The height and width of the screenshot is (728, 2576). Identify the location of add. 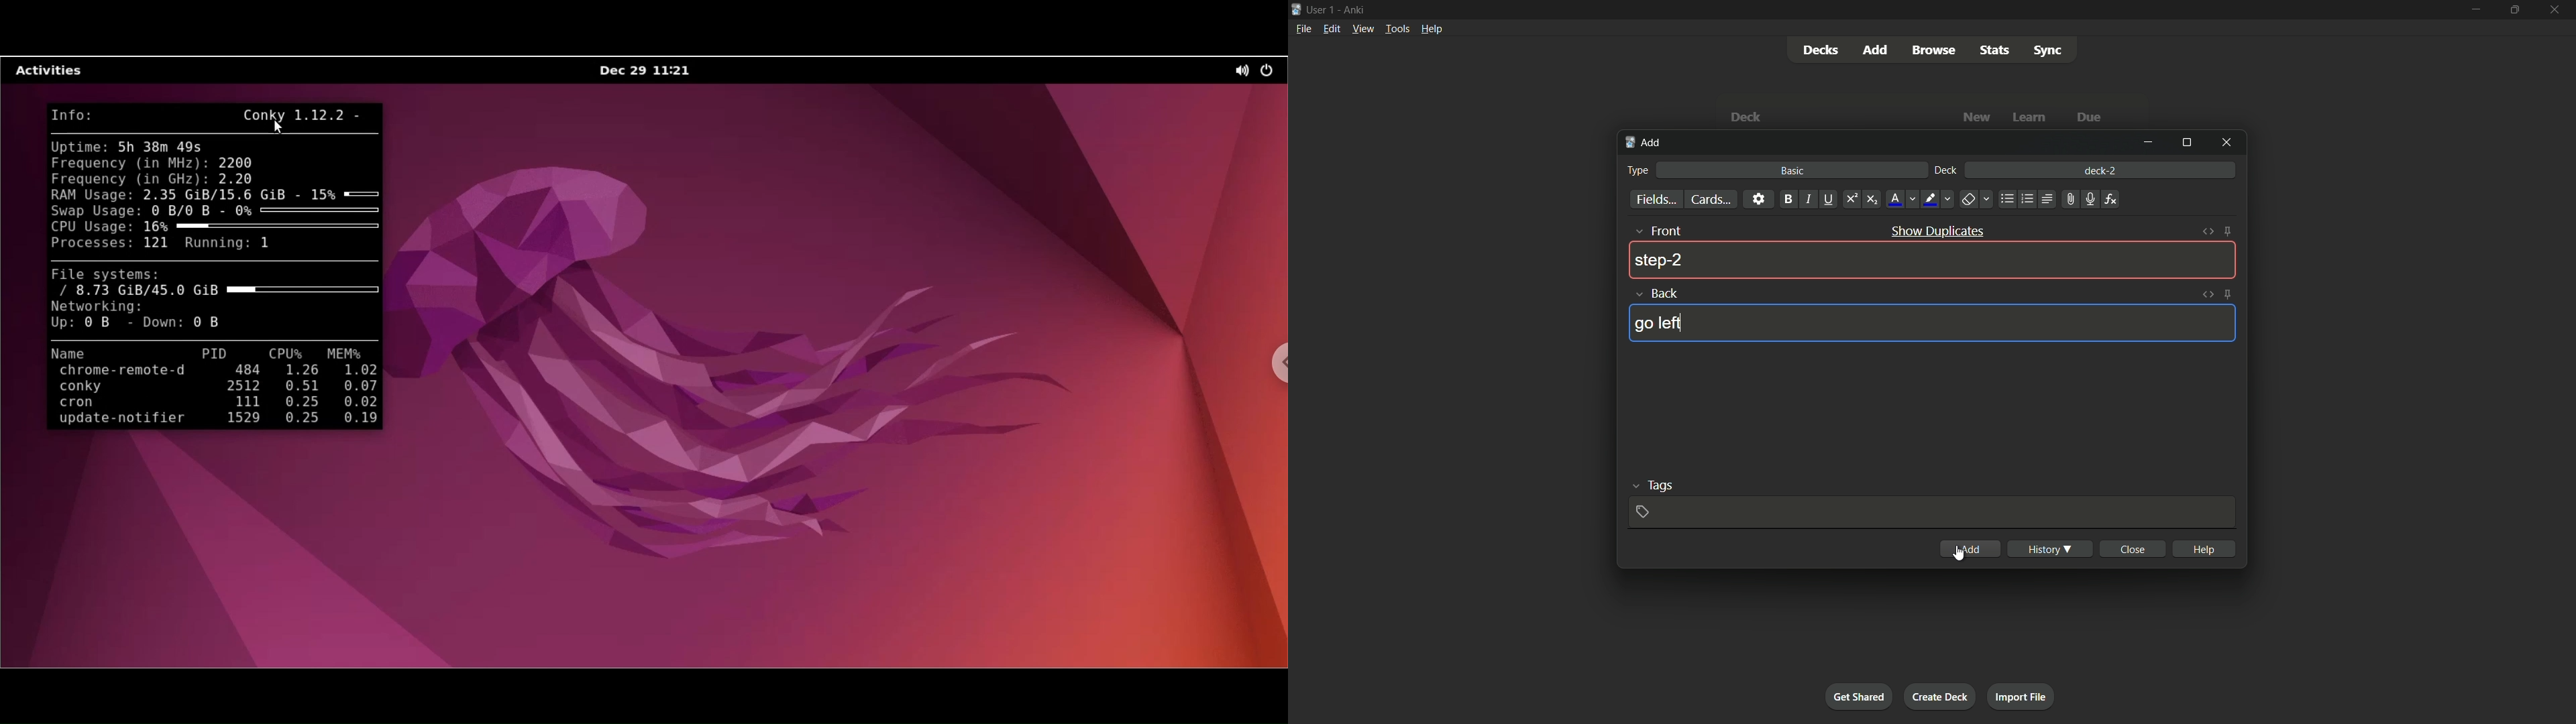
(1974, 549).